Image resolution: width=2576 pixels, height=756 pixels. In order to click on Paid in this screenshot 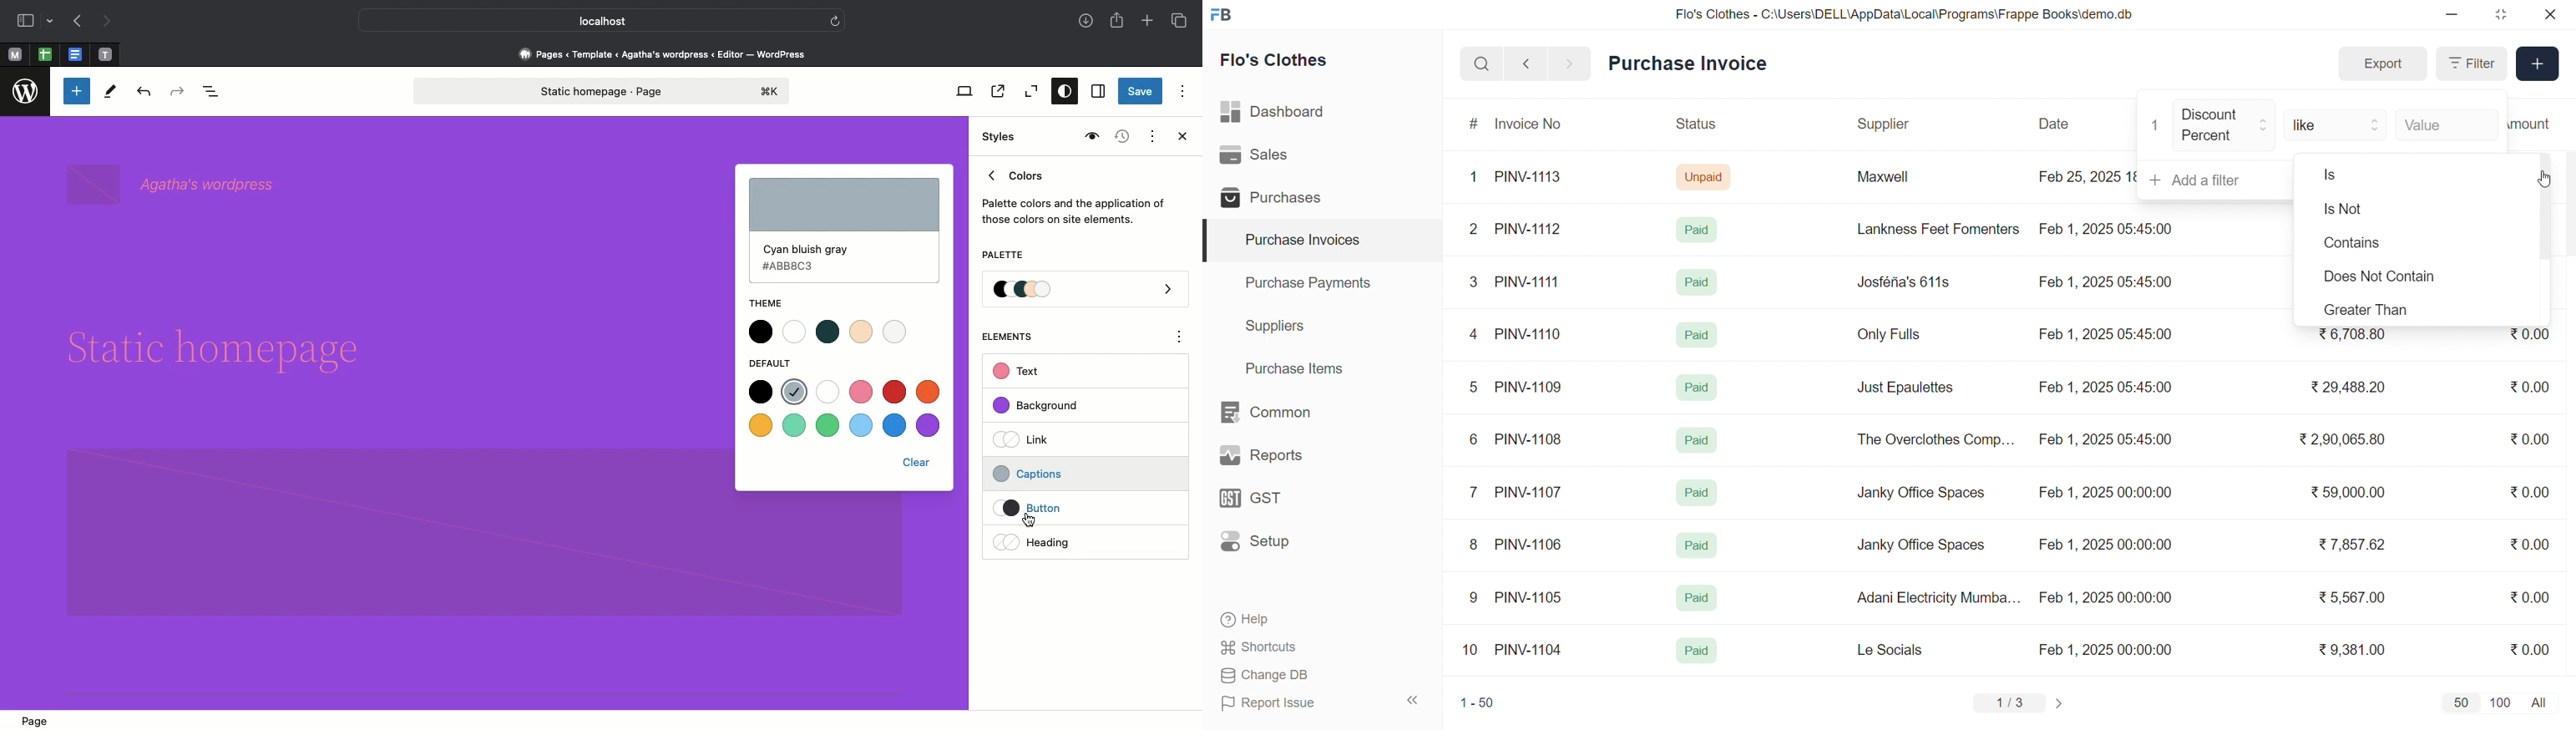, I will do `click(1700, 229)`.